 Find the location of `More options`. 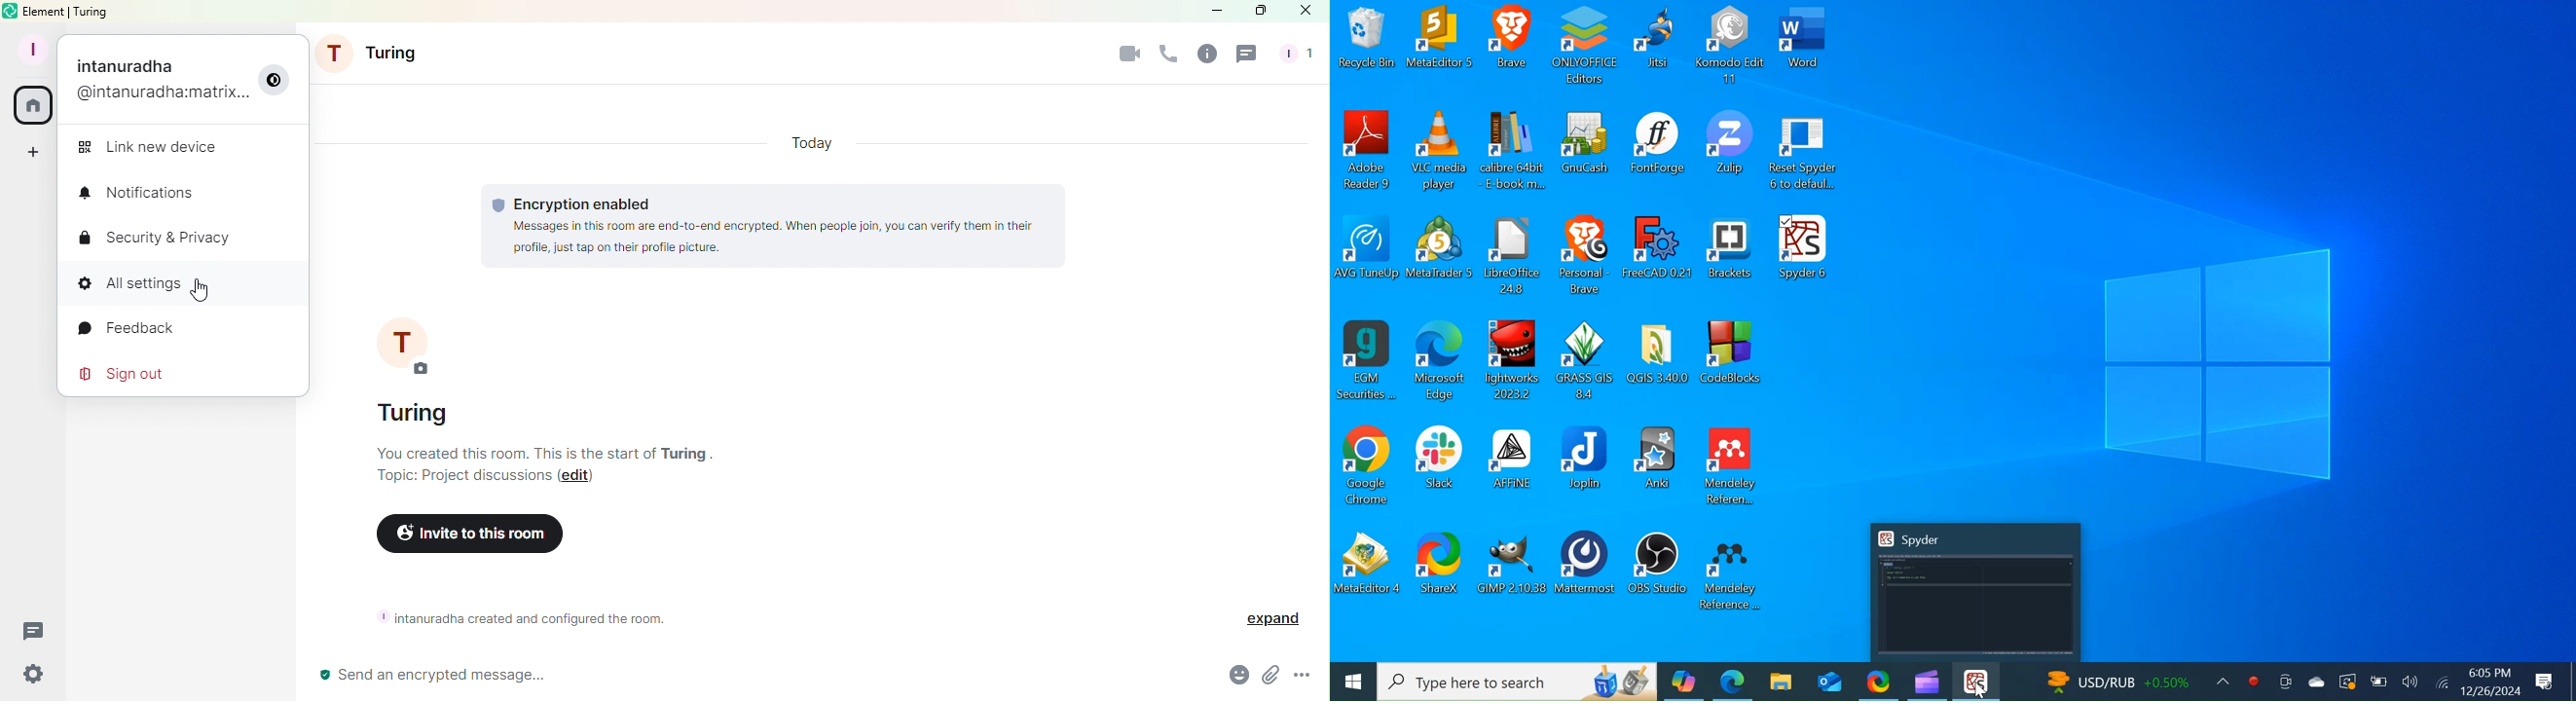

More options is located at coordinates (1305, 677).